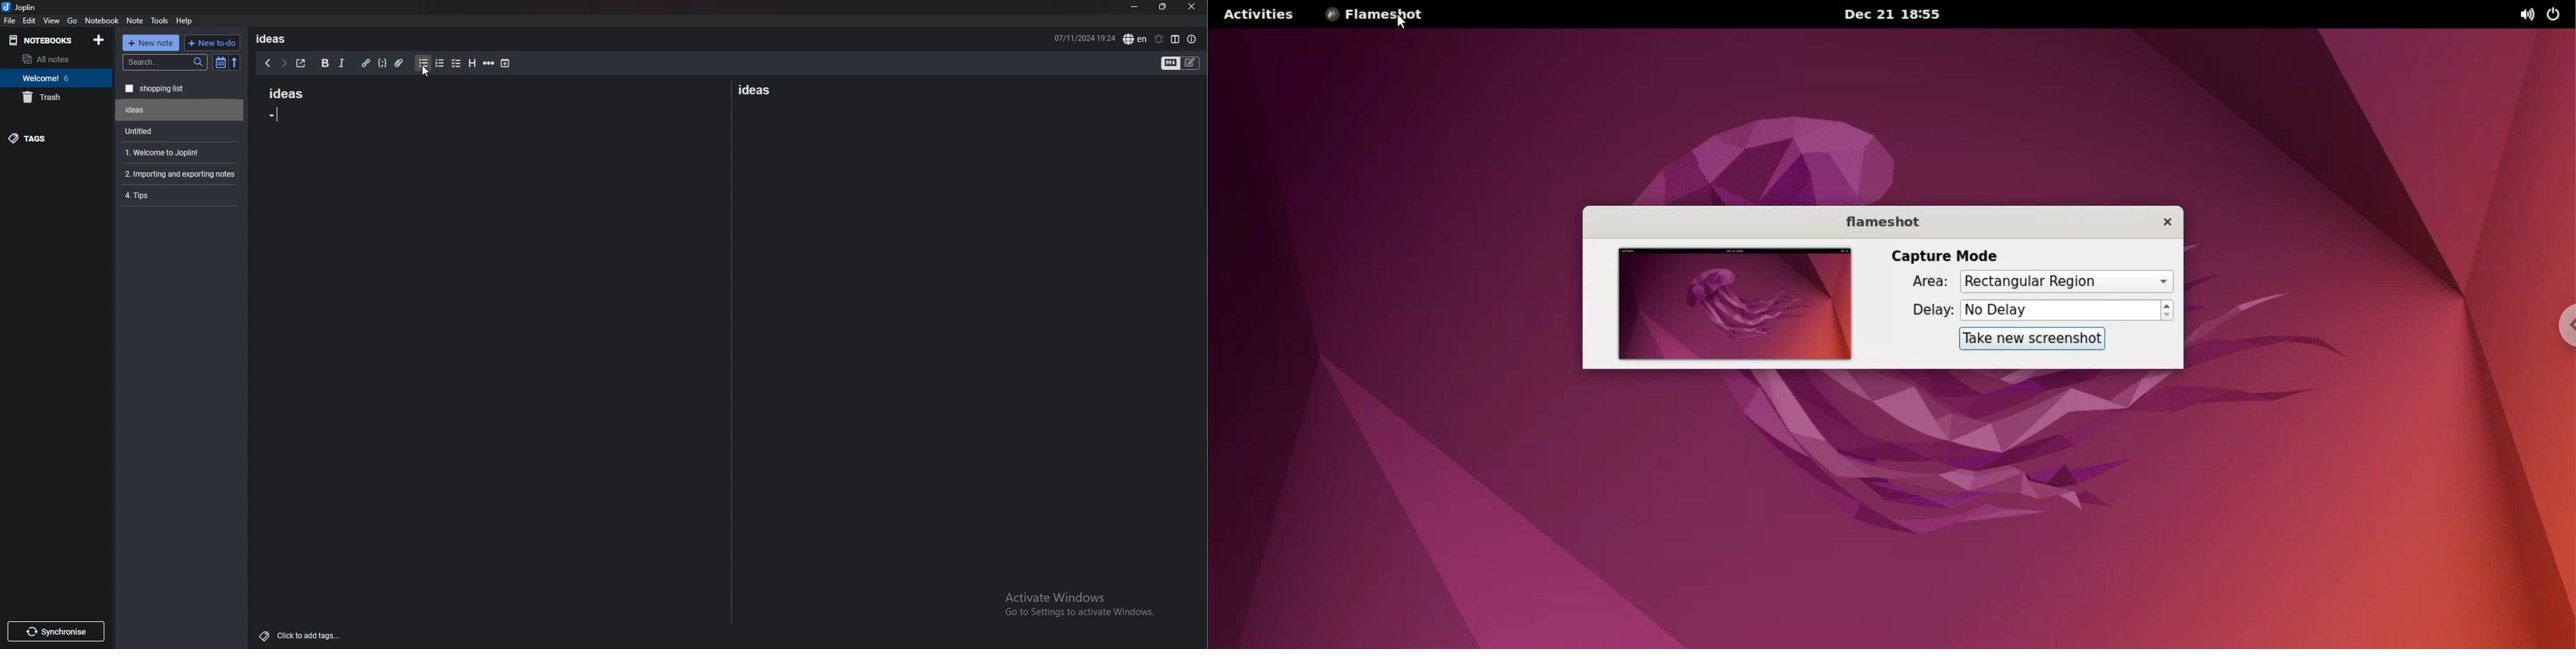 The height and width of the screenshot is (672, 2576). Describe the element at coordinates (284, 63) in the screenshot. I see `next` at that location.